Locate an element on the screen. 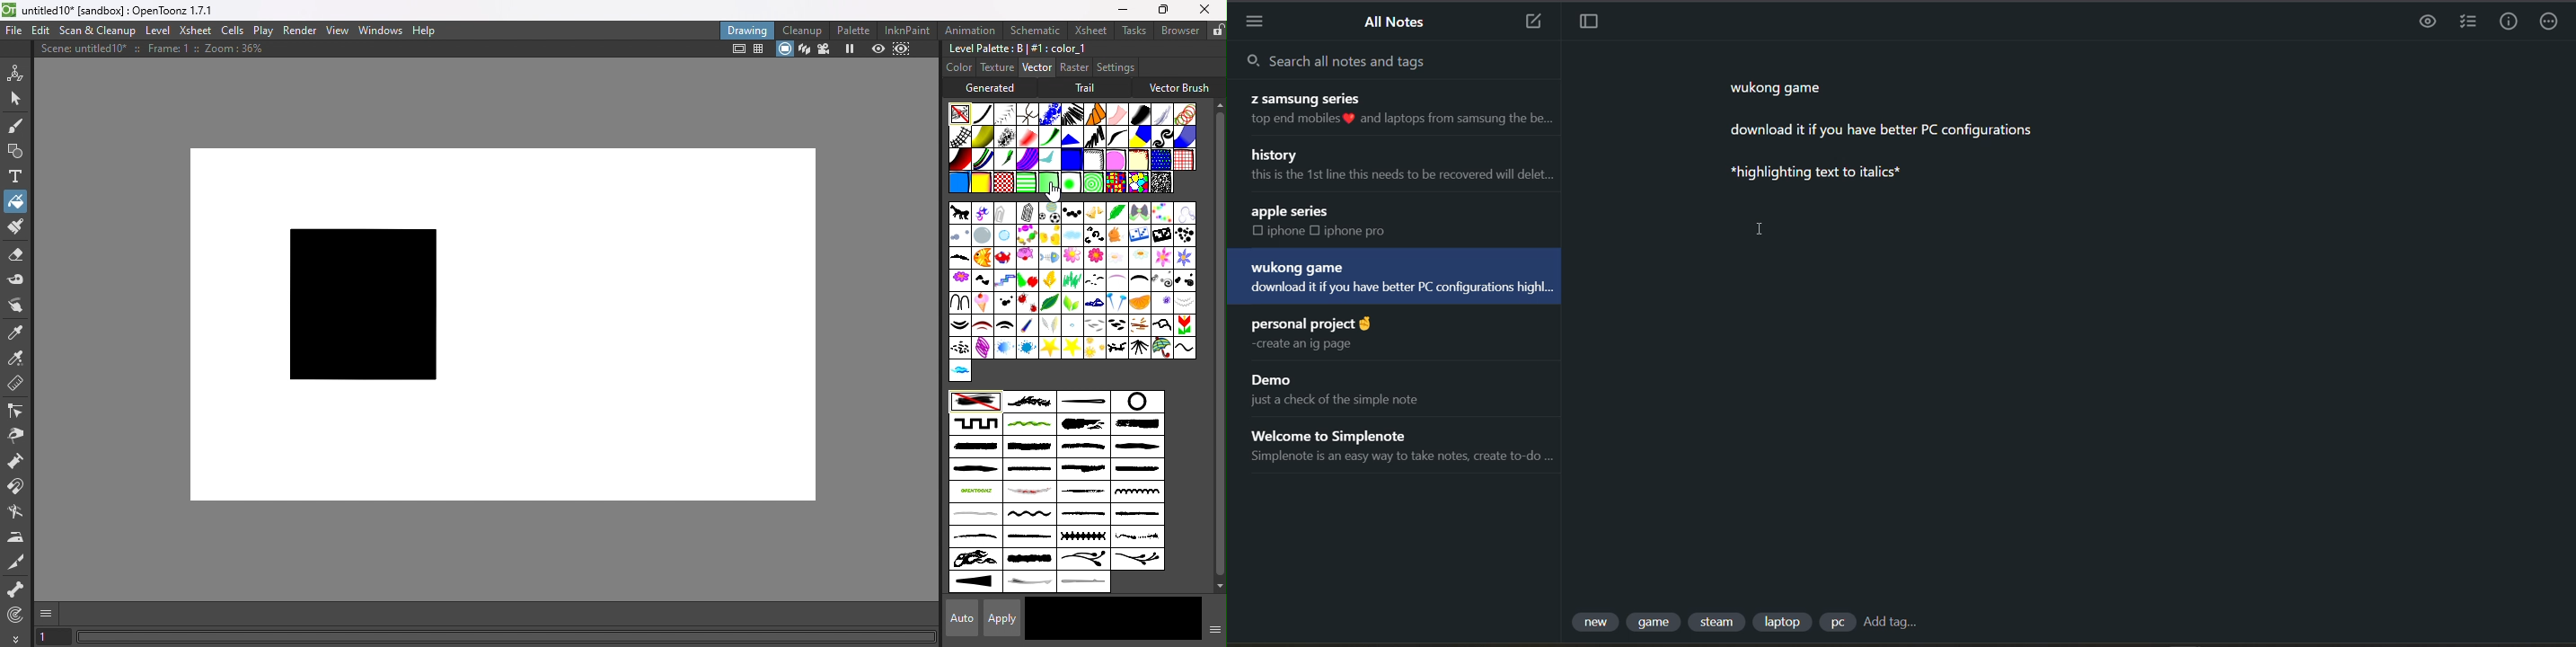 This screenshot has width=2576, height=672. scratch is located at coordinates (1027, 492).